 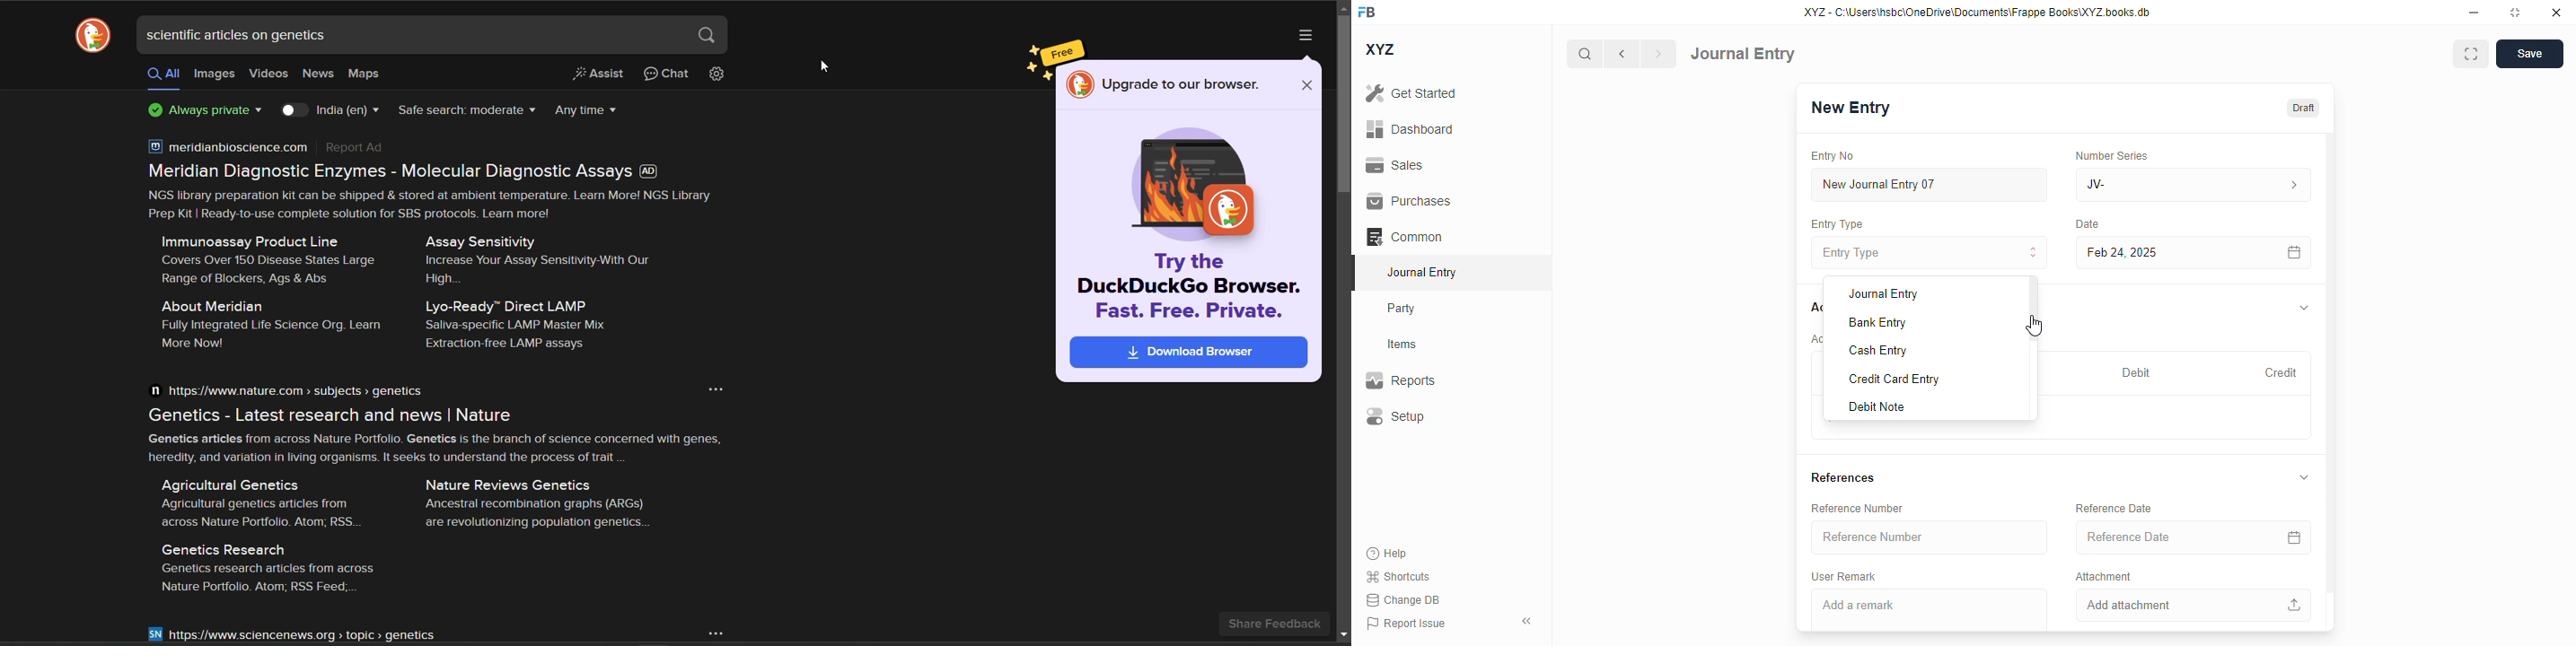 I want to click on account entries, so click(x=1816, y=338).